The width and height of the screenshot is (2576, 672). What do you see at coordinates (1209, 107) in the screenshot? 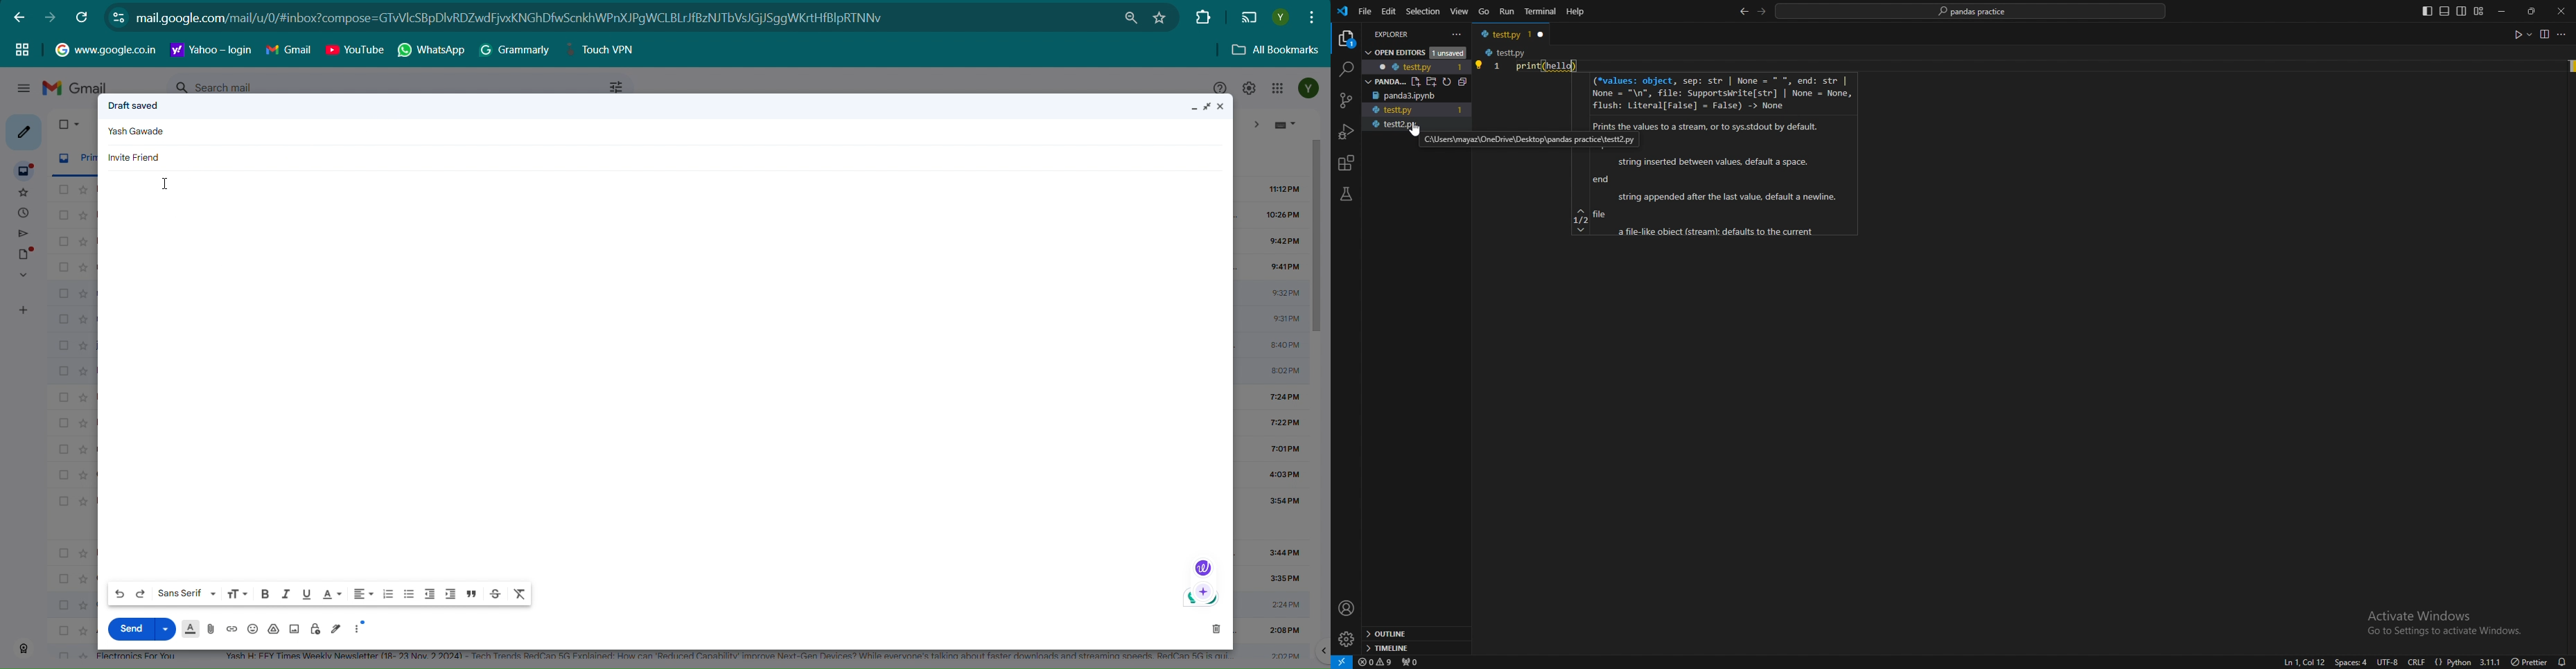
I see `Maximize` at bounding box center [1209, 107].